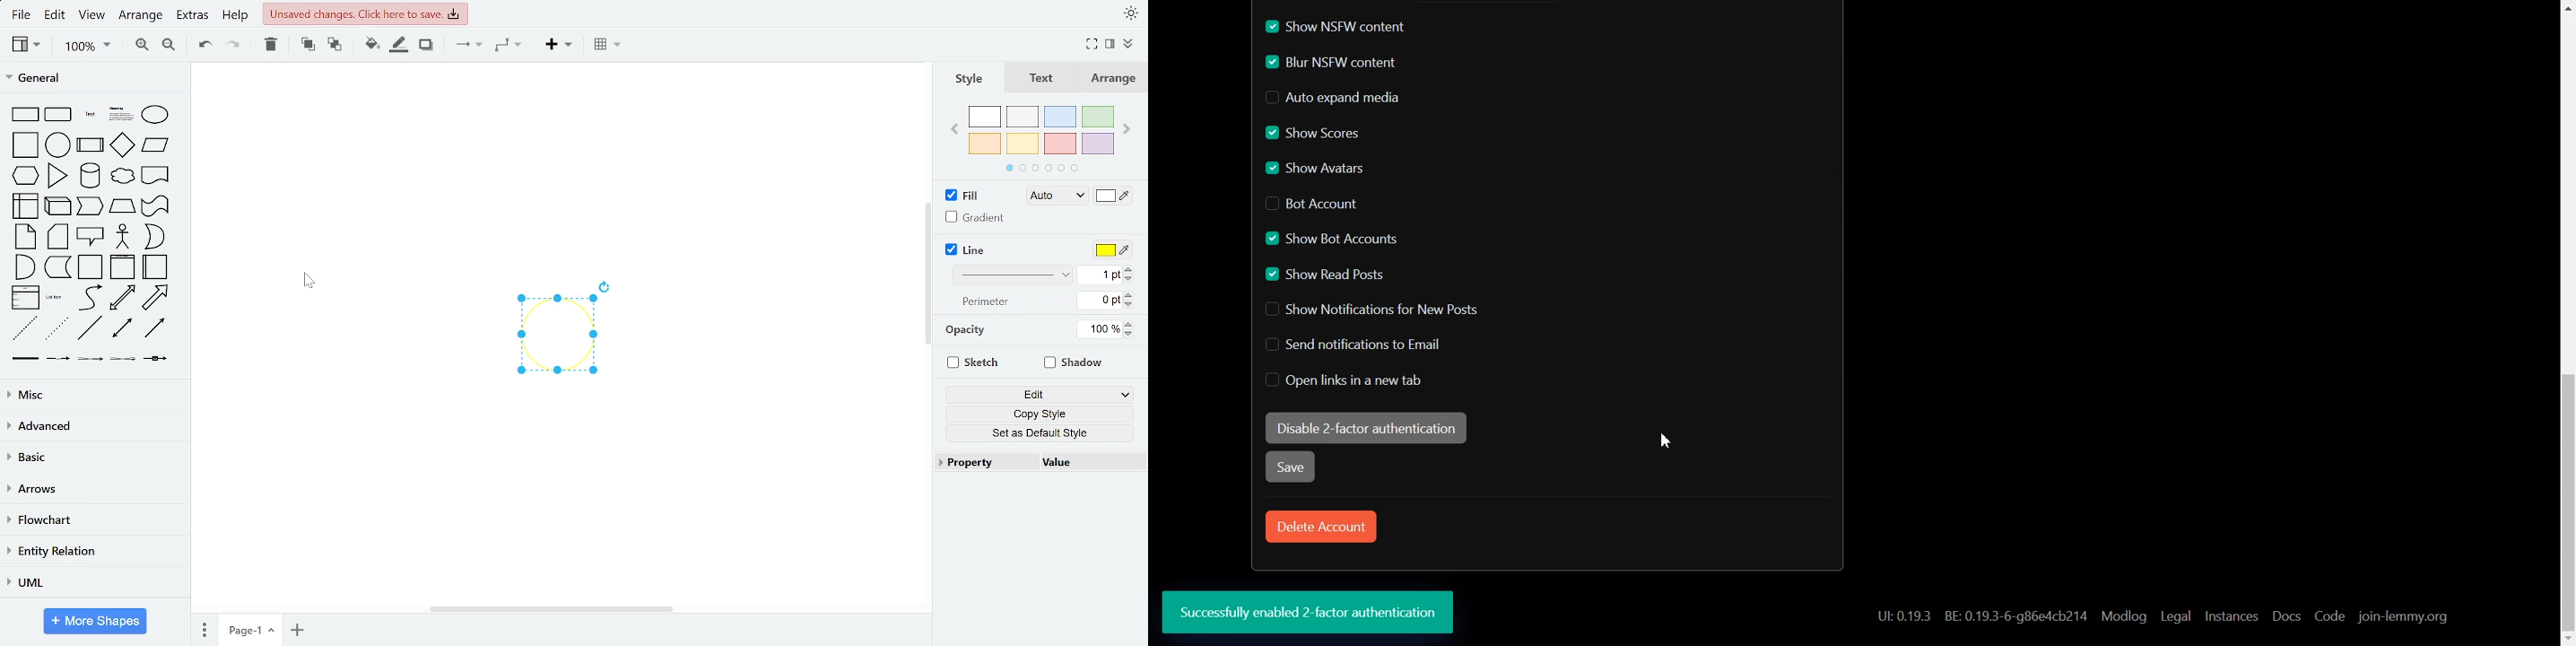 This screenshot has width=2576, height=672. What do you see at coordinates (123, 146) in the screenshot?
I see `diamond` at bounding box center [123, 146].